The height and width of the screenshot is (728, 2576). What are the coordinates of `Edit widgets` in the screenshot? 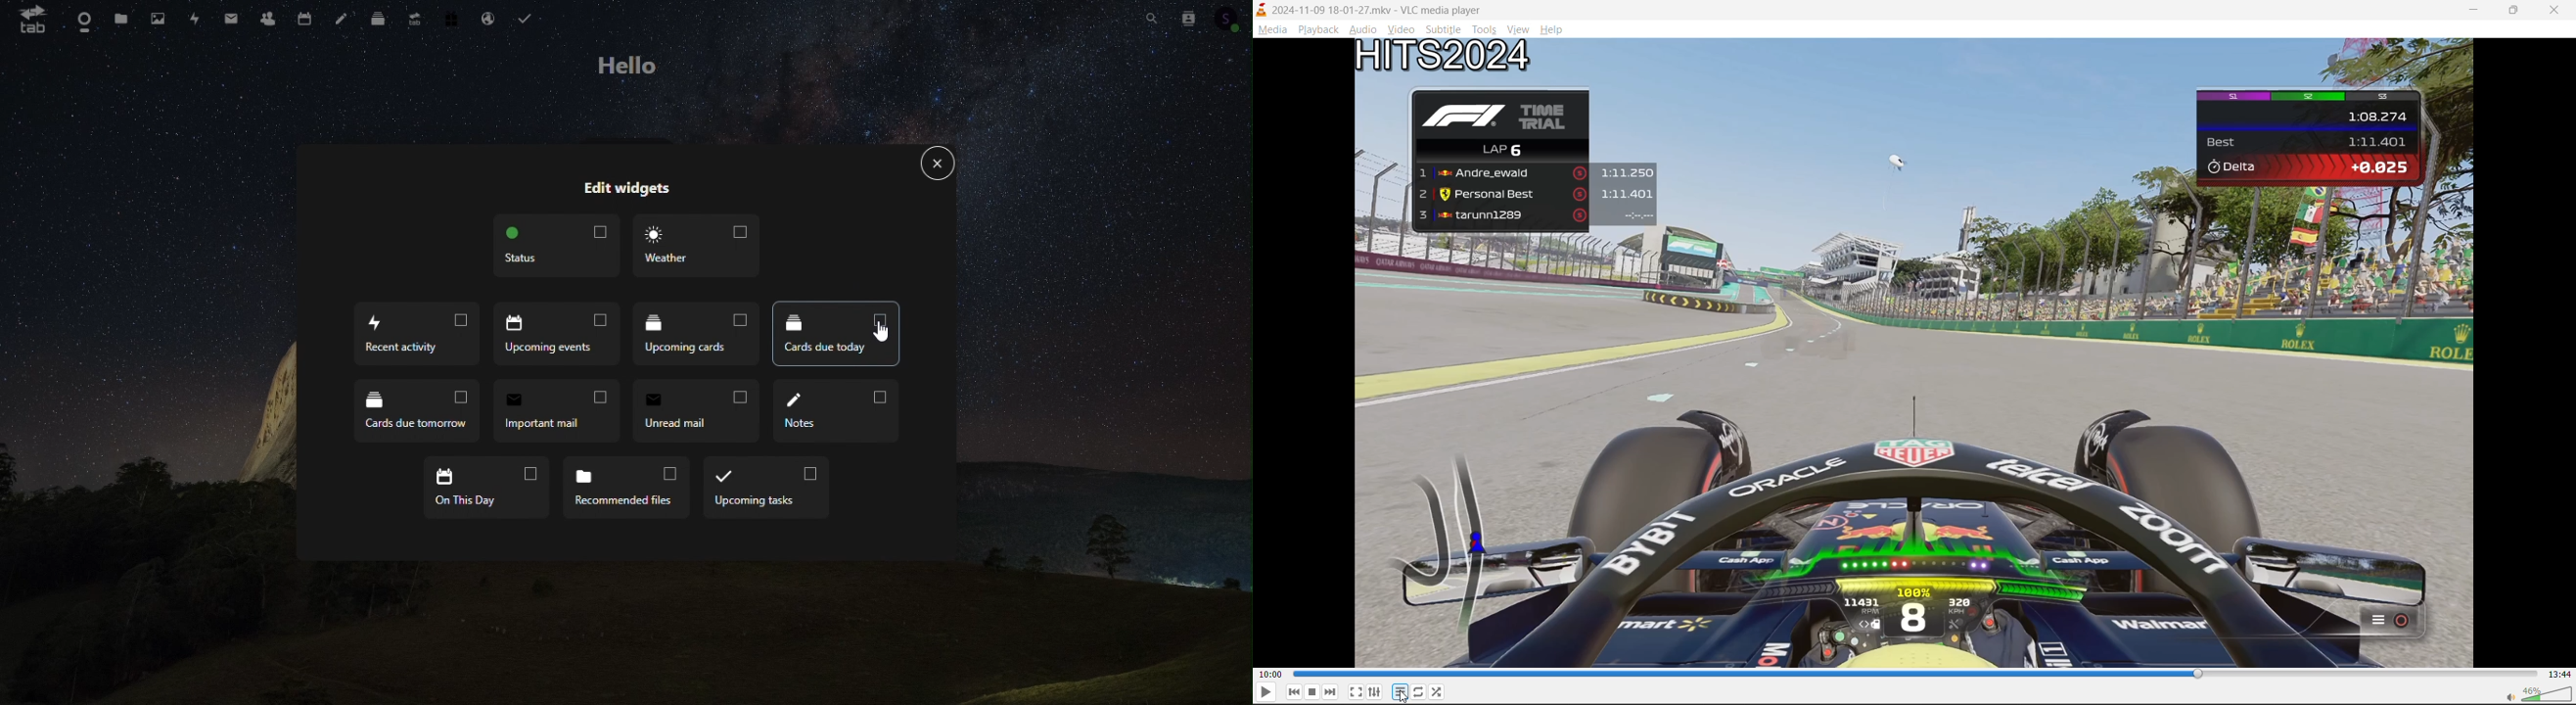 It's located at (625, 190).